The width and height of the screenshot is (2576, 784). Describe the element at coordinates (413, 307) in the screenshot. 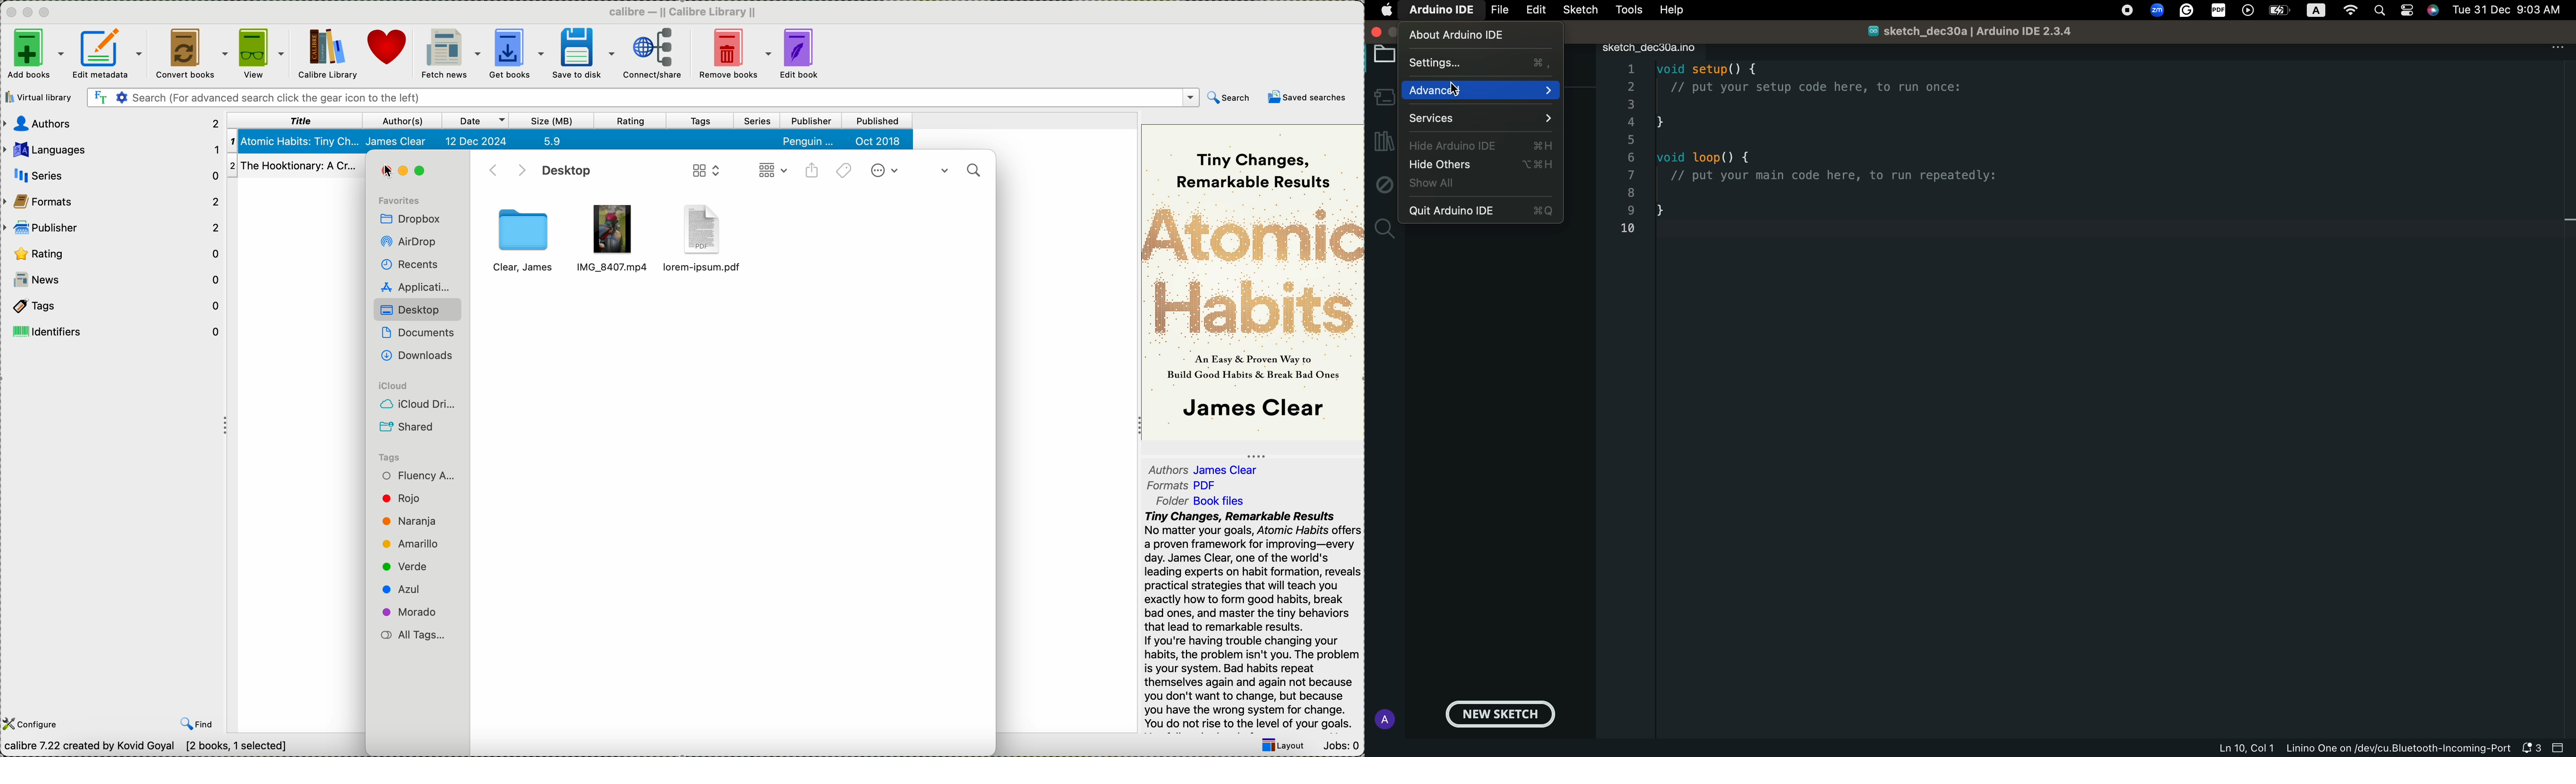

I see `desktop` at that location.